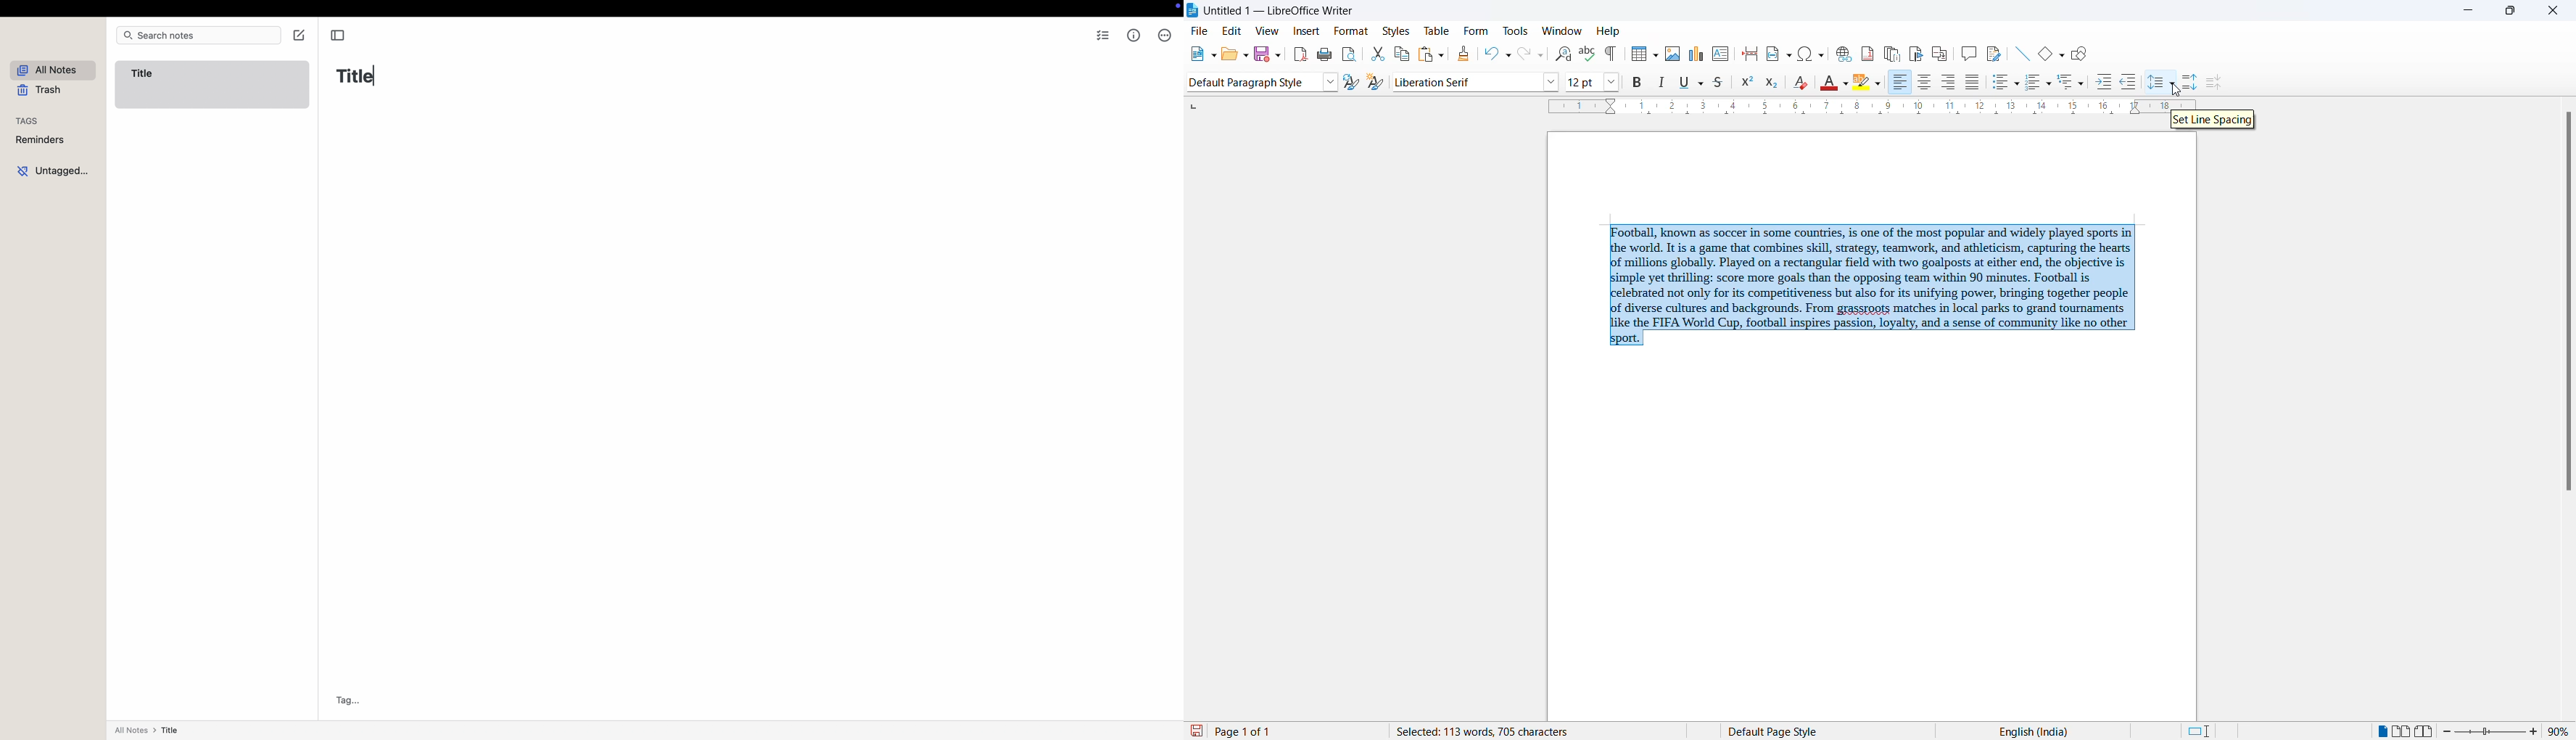 The height and width of the screenshot is (756, 2576). What do you see at coordinates (2555, 12) in the screenshot?
I see `close` at bounding box center [2555, 12].